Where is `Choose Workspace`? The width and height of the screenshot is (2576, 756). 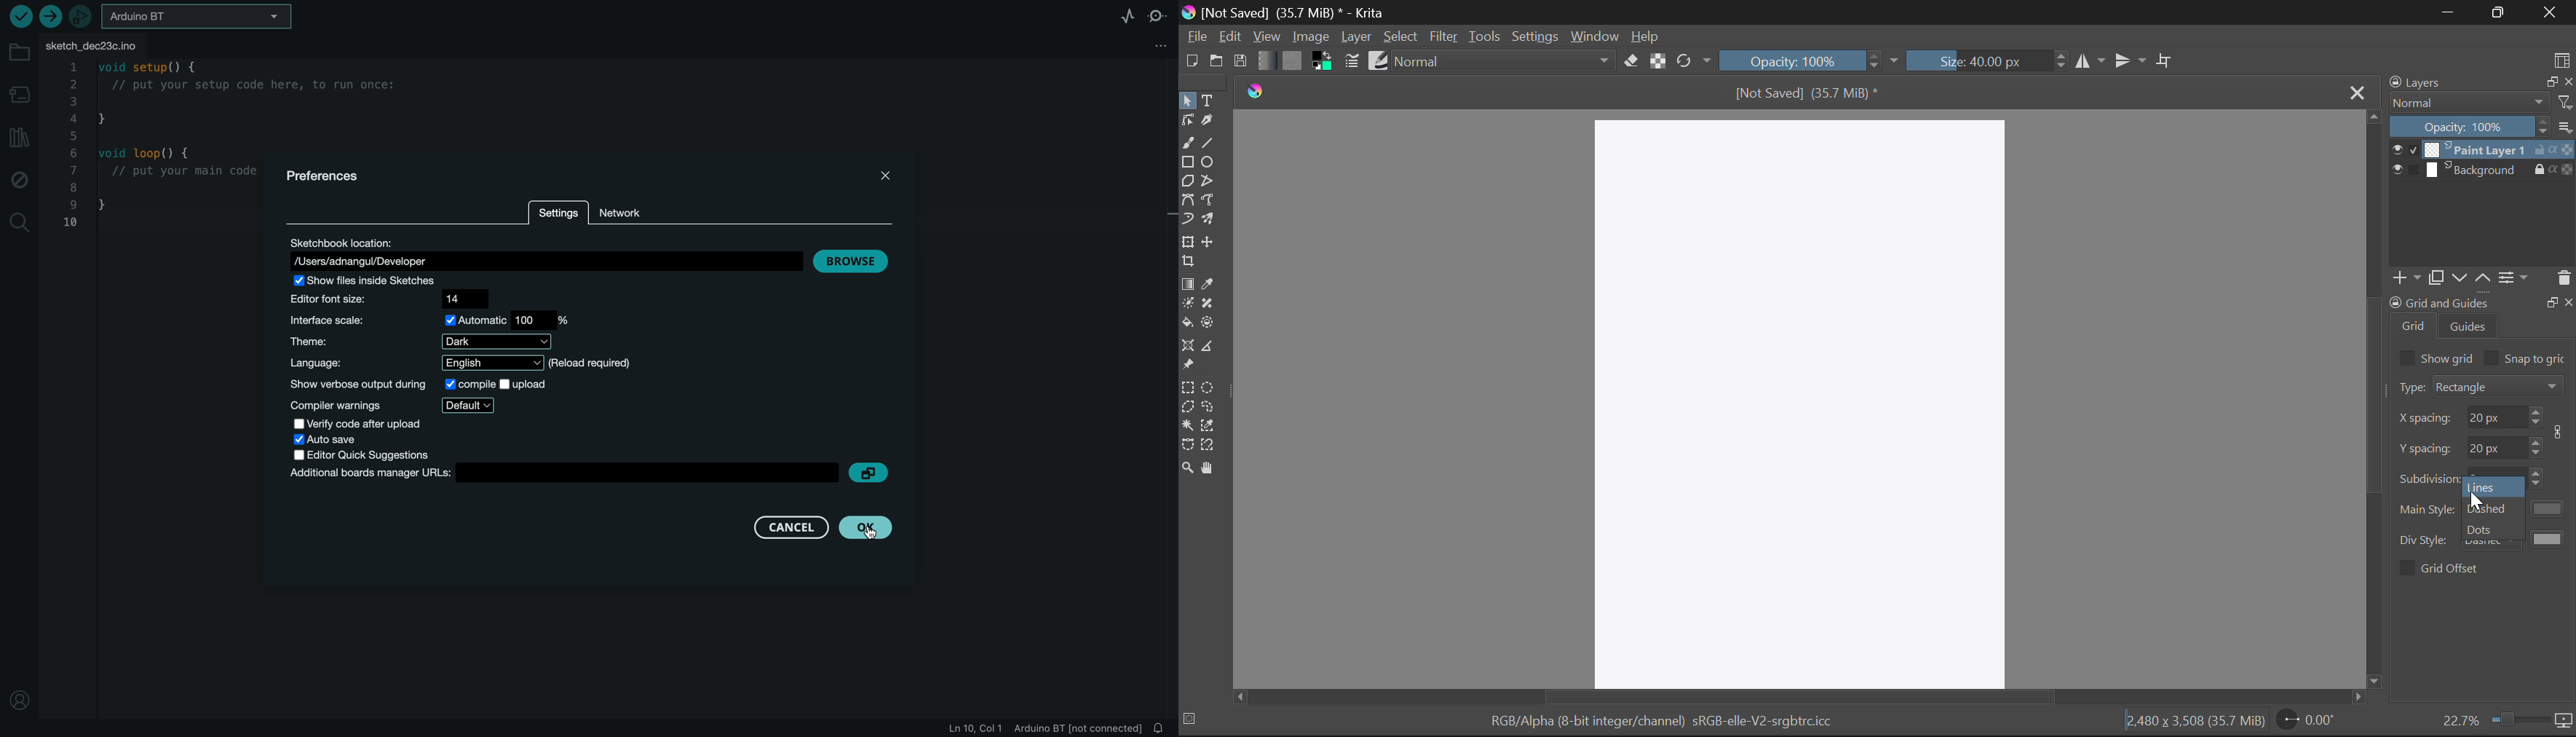 Choose Workspace is located at coordinates (2561, 59).